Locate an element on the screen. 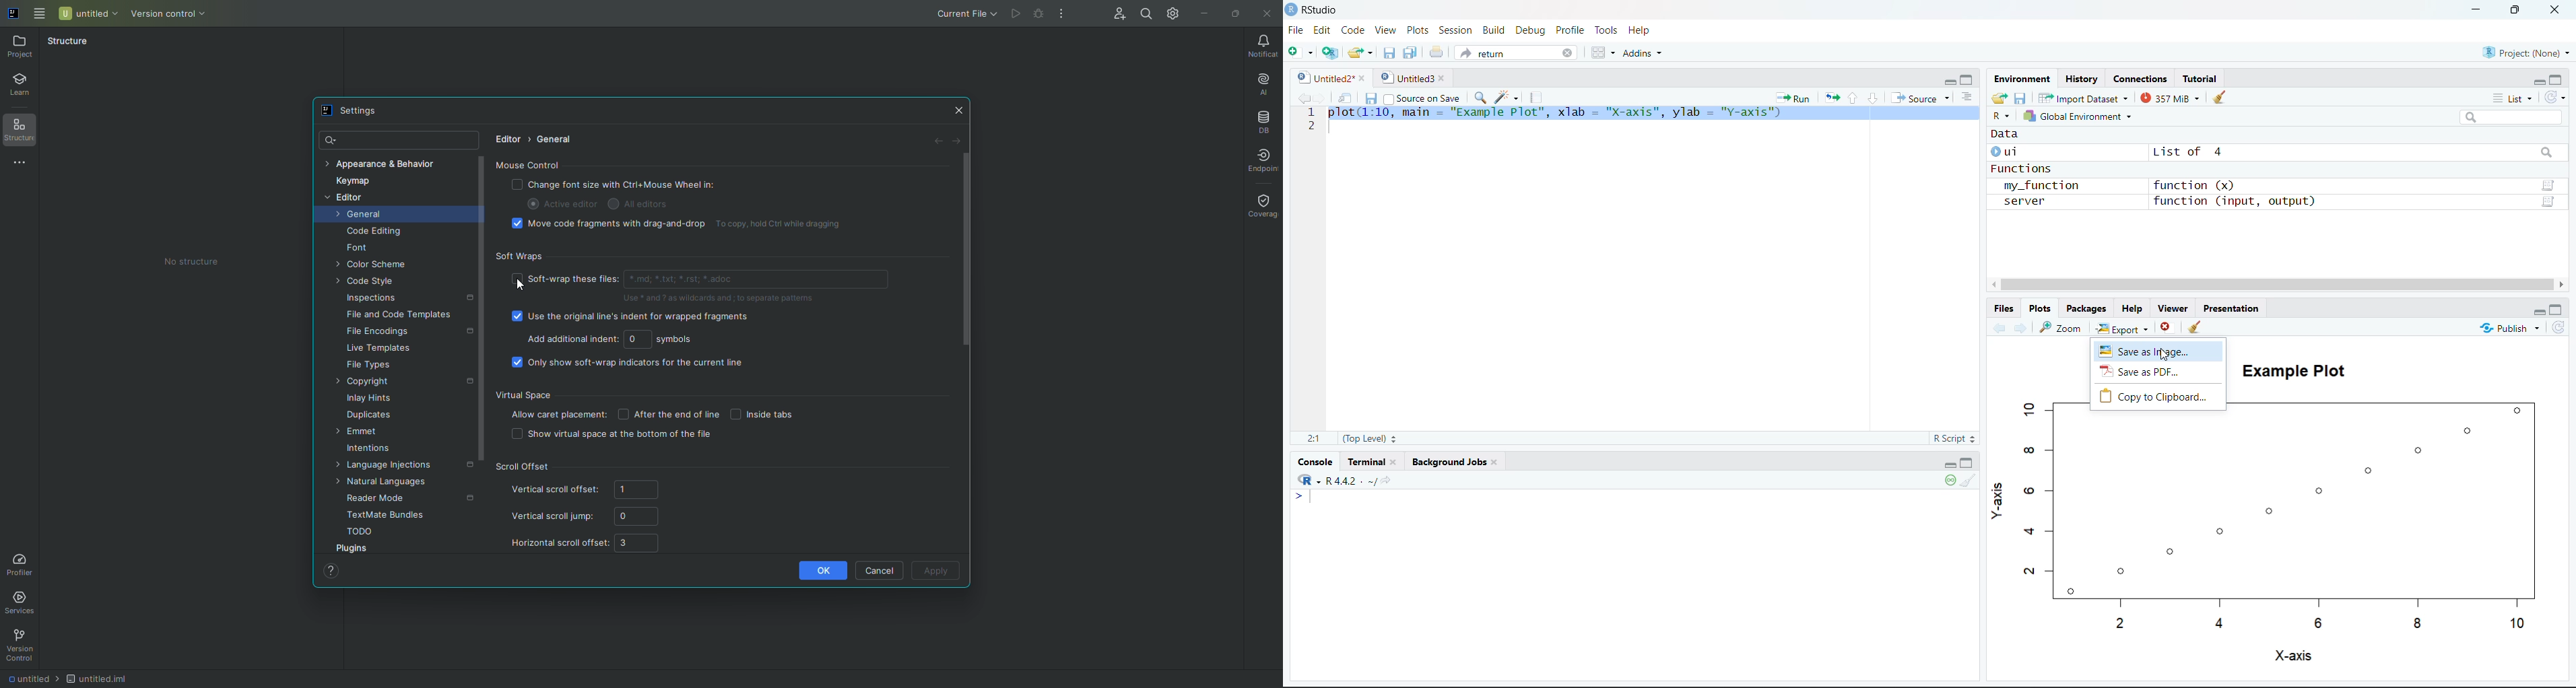 The height and width of the screenshot is (700, 2576). Go to previous section/chunk (Ctrl + PgUp) is located at coordinates (1853, 98).